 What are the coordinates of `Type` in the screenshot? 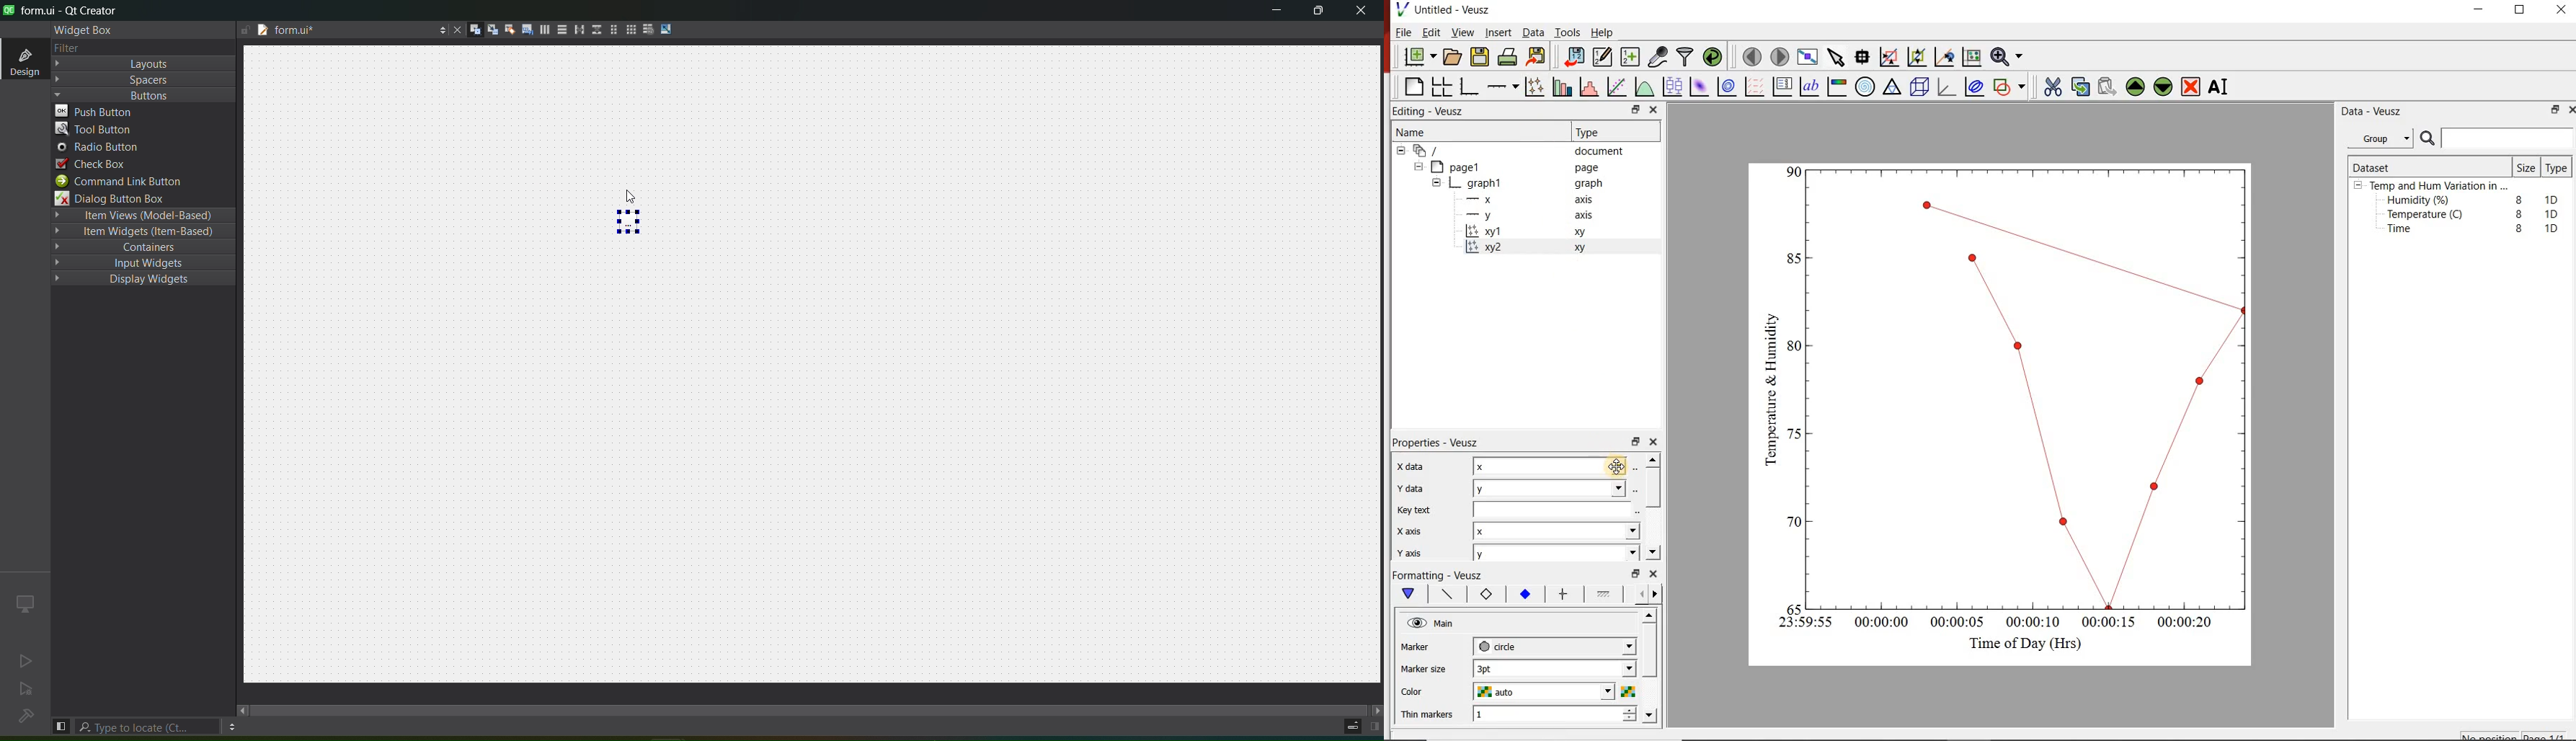 It's located at (2557, 169).